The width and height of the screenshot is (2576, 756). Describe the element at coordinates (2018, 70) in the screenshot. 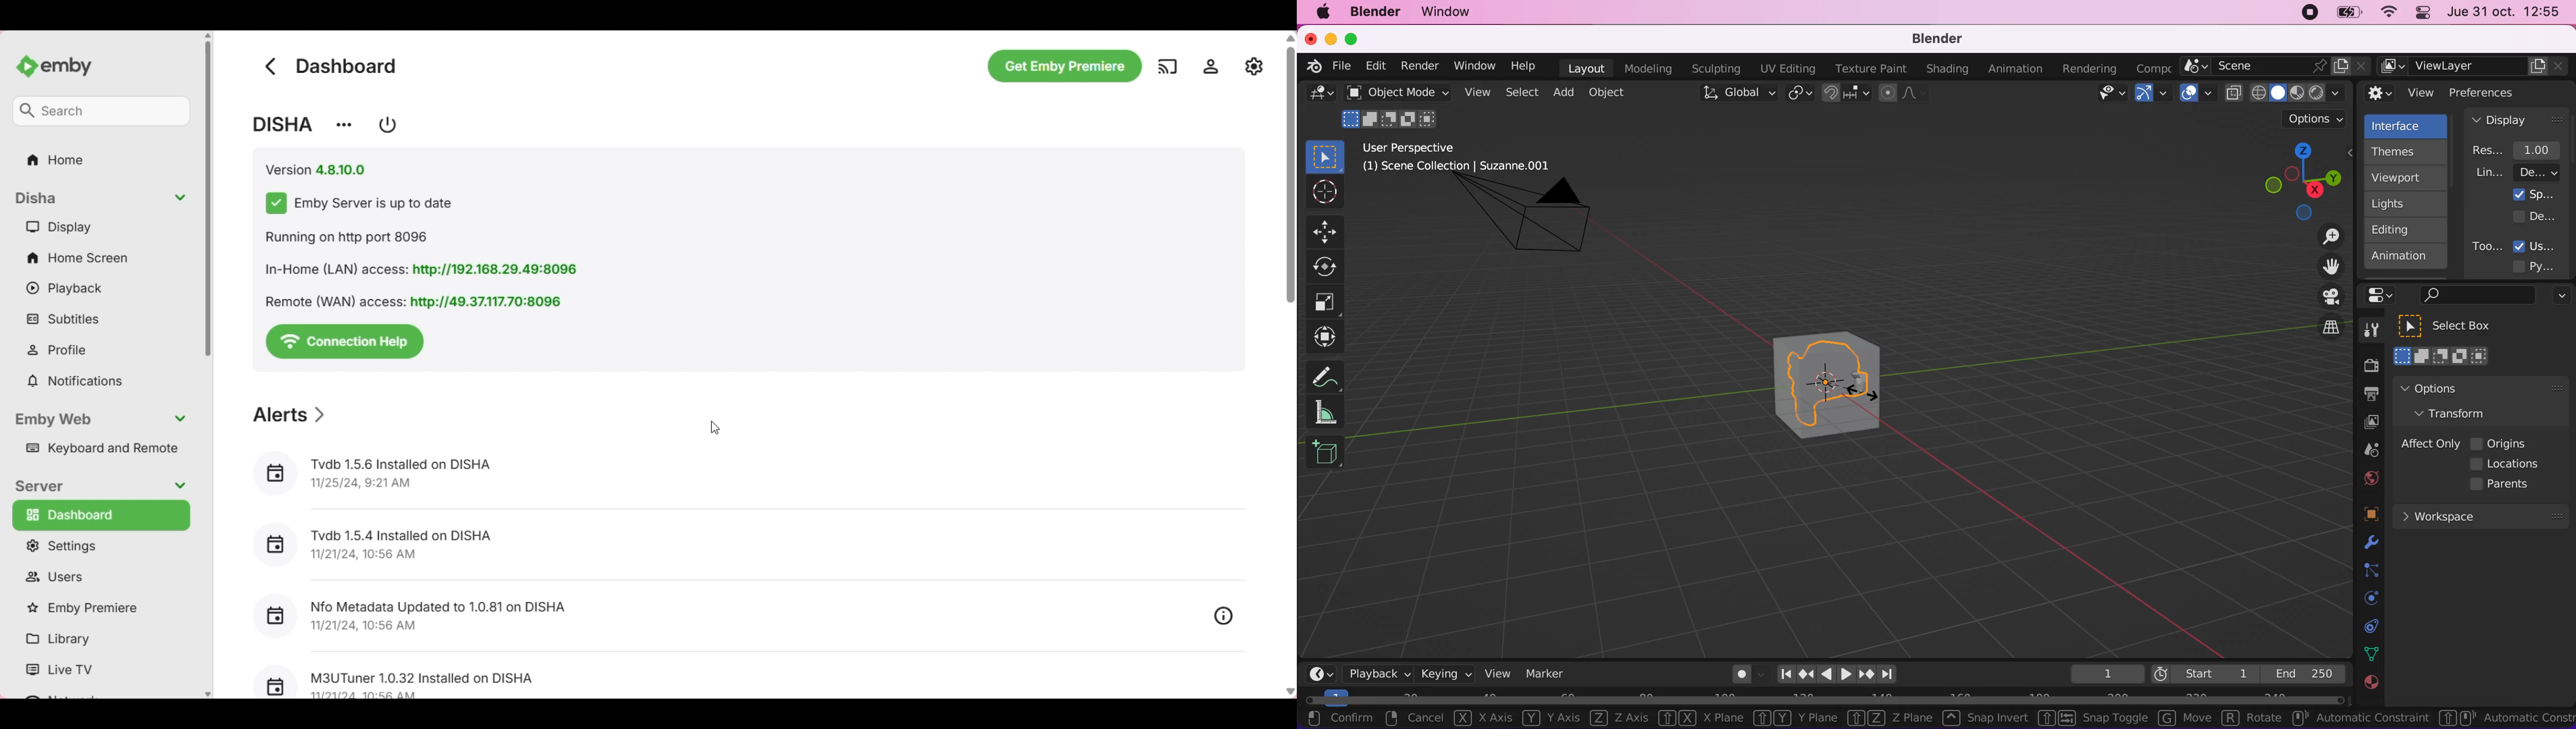

I see `animation` at that location.